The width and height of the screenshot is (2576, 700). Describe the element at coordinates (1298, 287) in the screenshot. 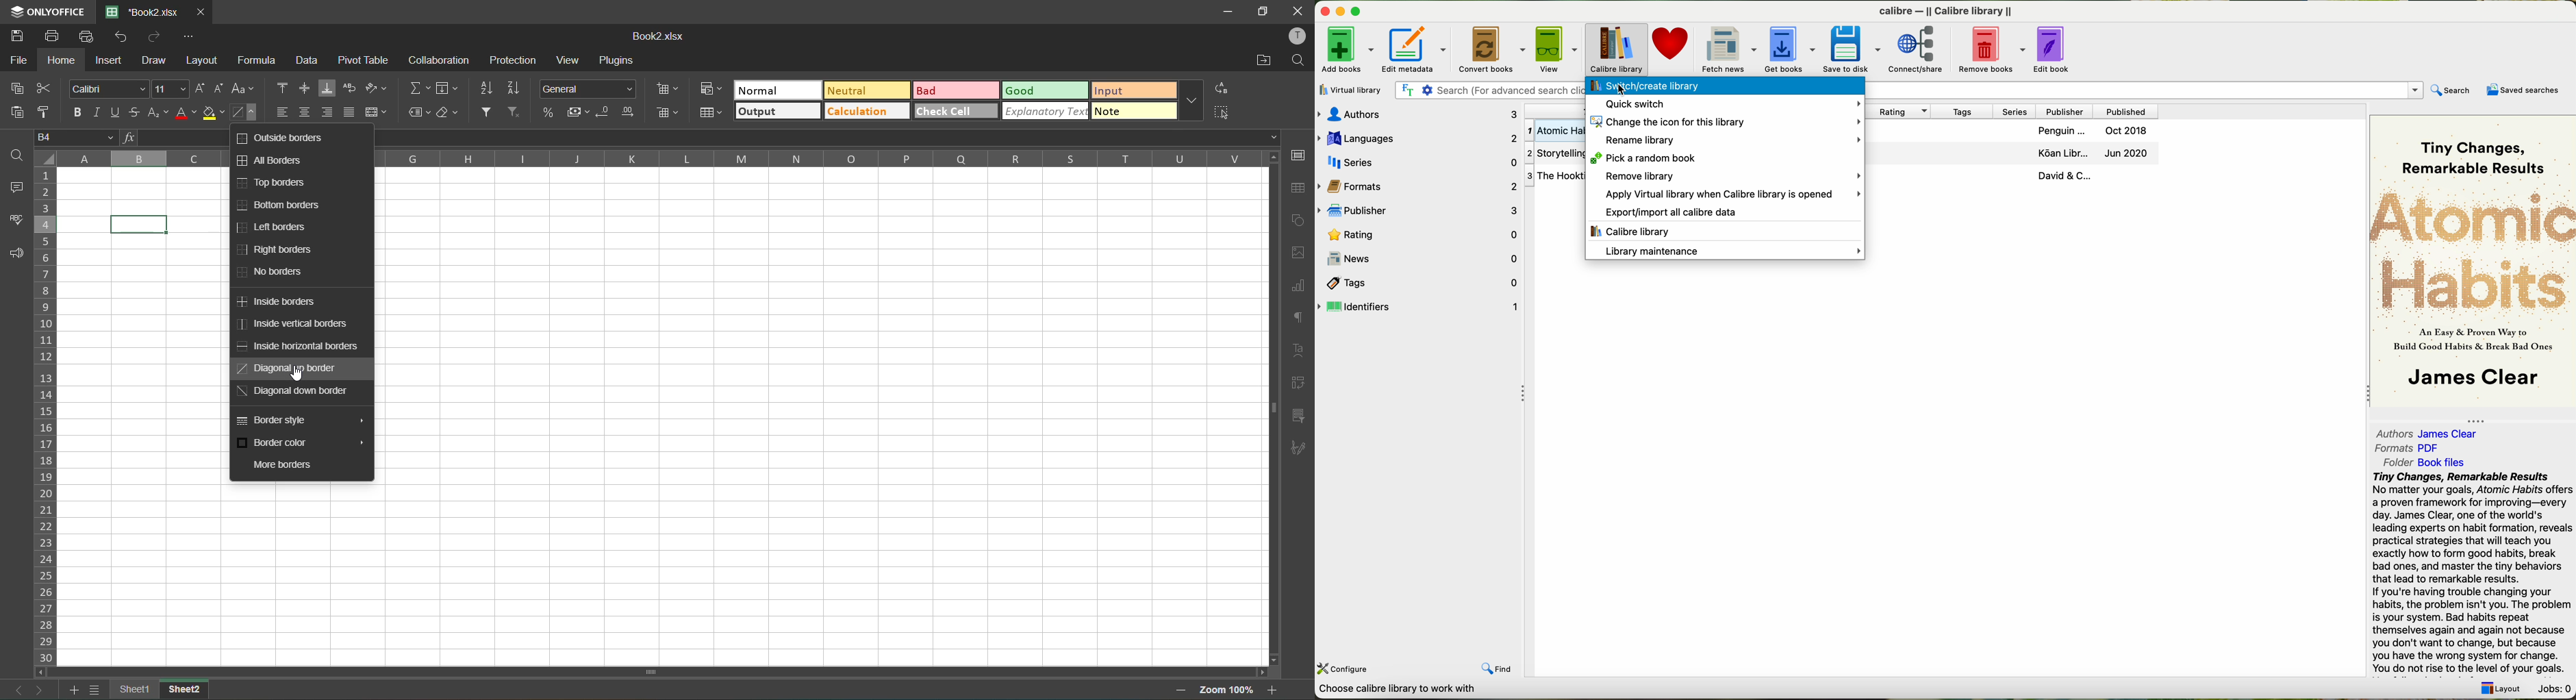

I see `charts` at that location.